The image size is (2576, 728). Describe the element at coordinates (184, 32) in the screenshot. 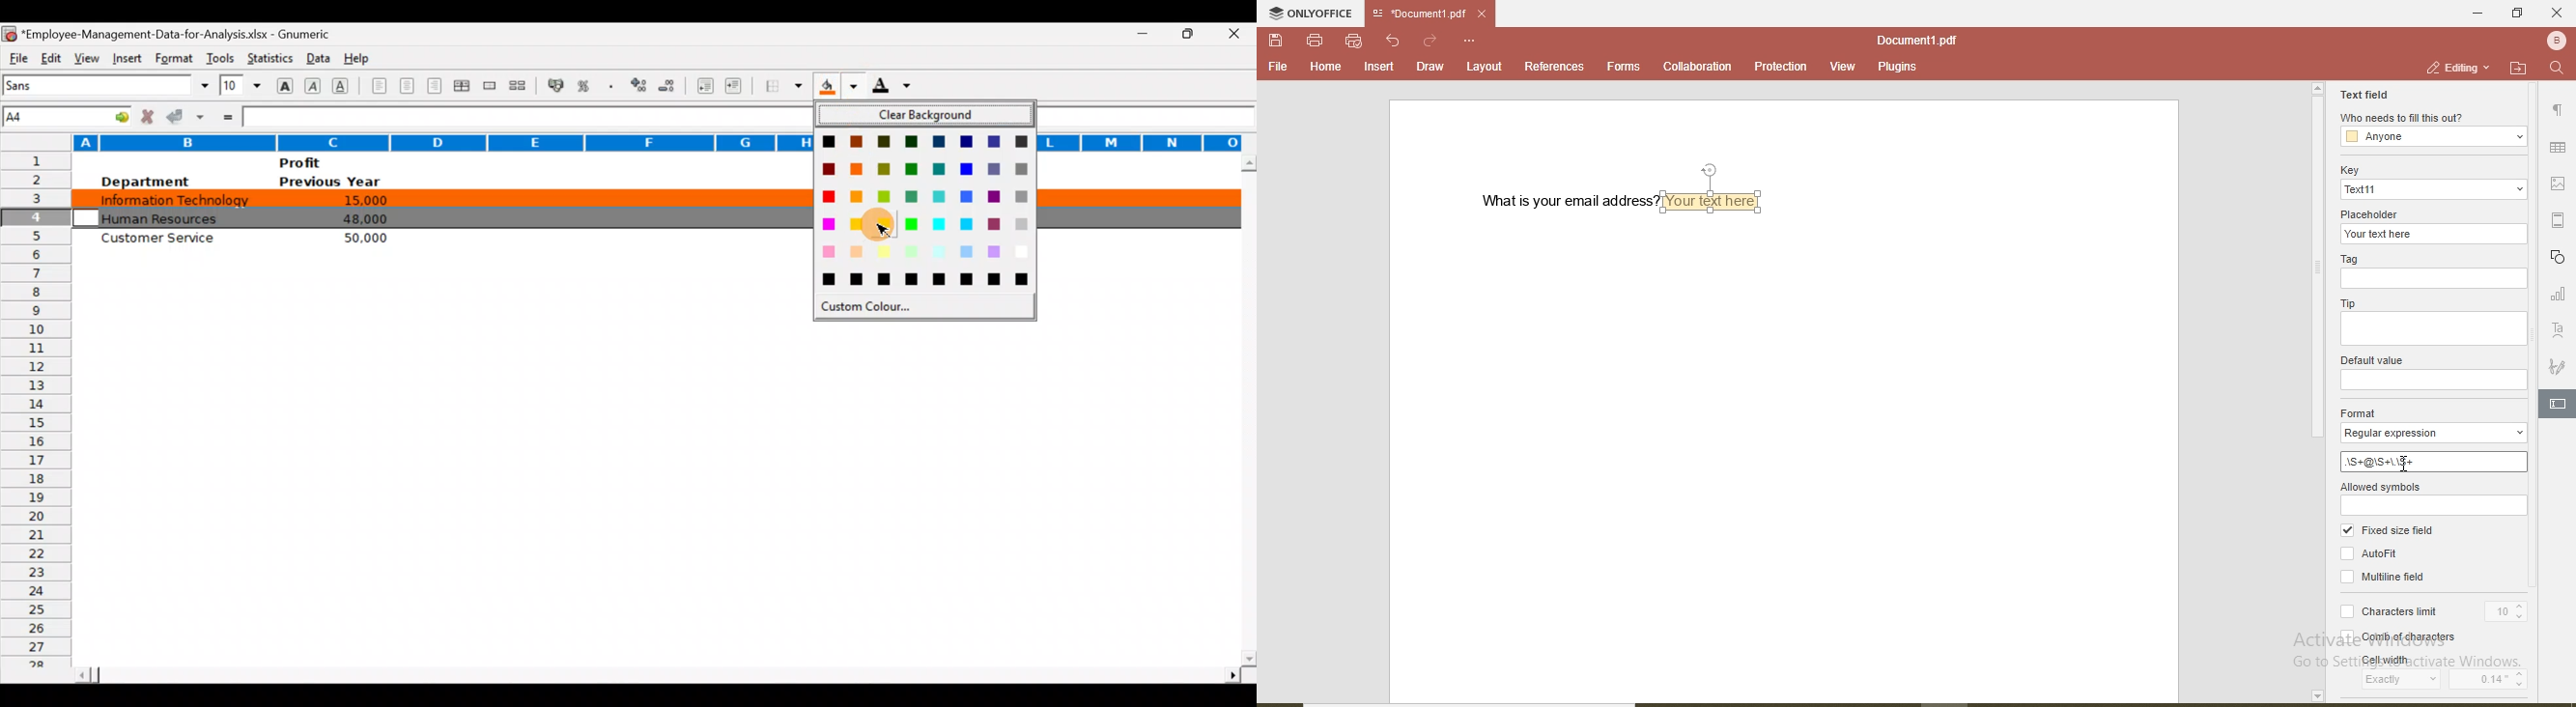

I see `*Employee-Management-Data-for-Analysis.xlsx - Gnumeric` at that location.